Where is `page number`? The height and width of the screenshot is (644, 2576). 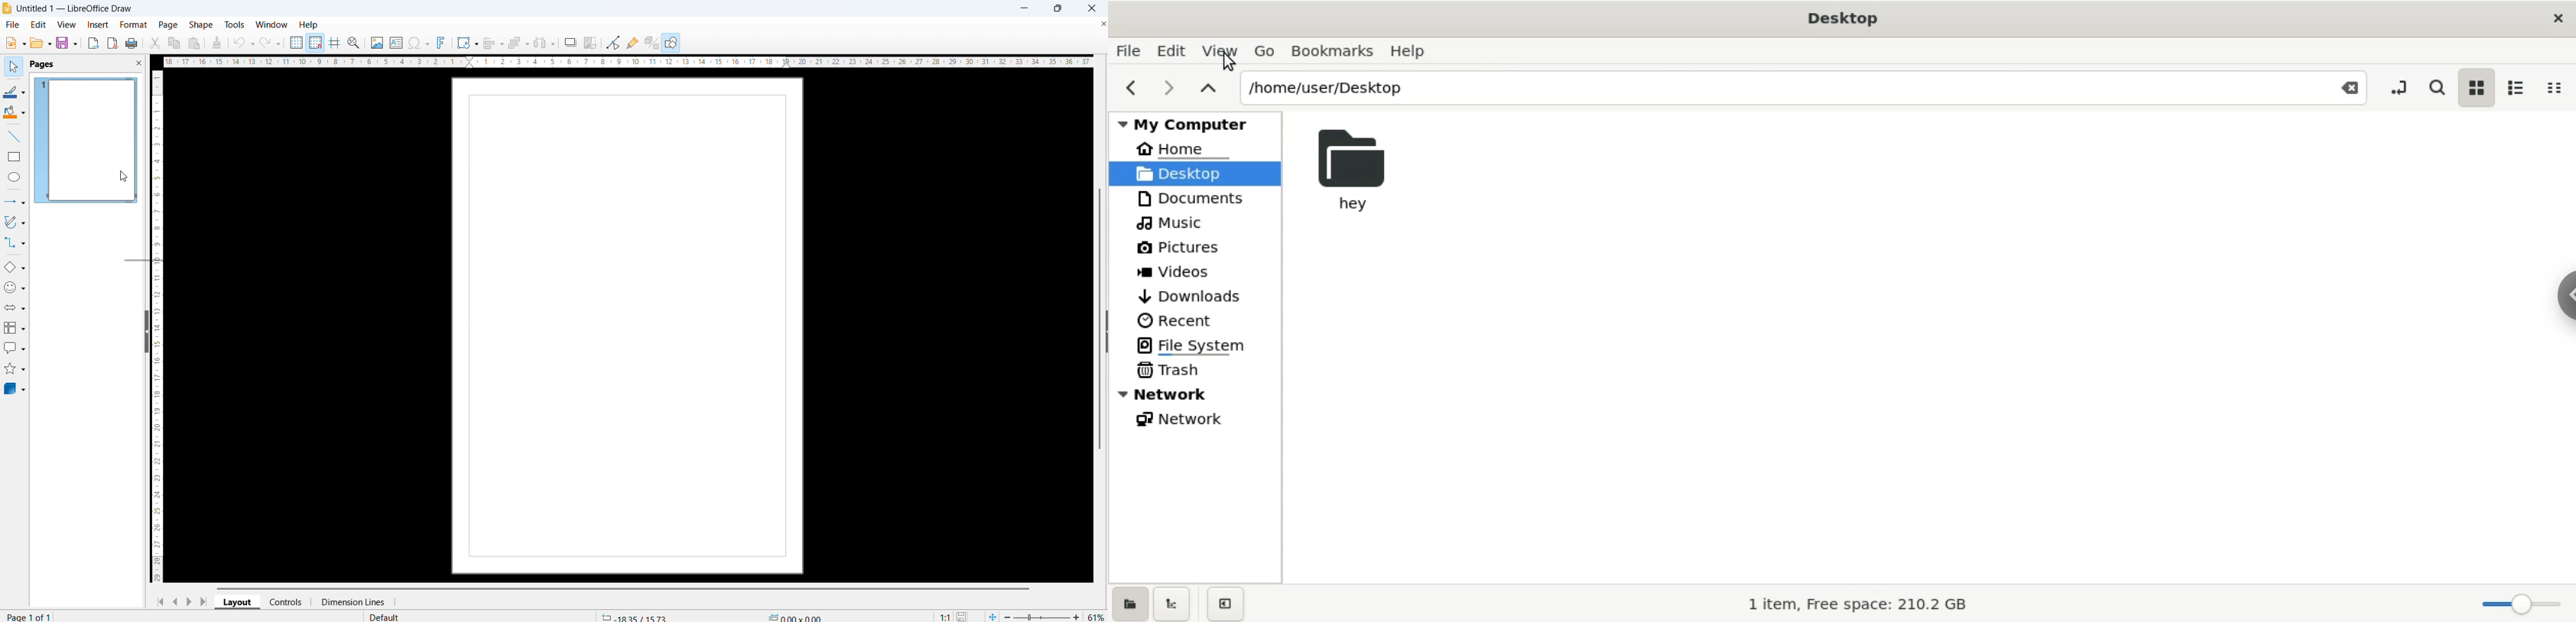 page number is located at coordinates (31, 616).